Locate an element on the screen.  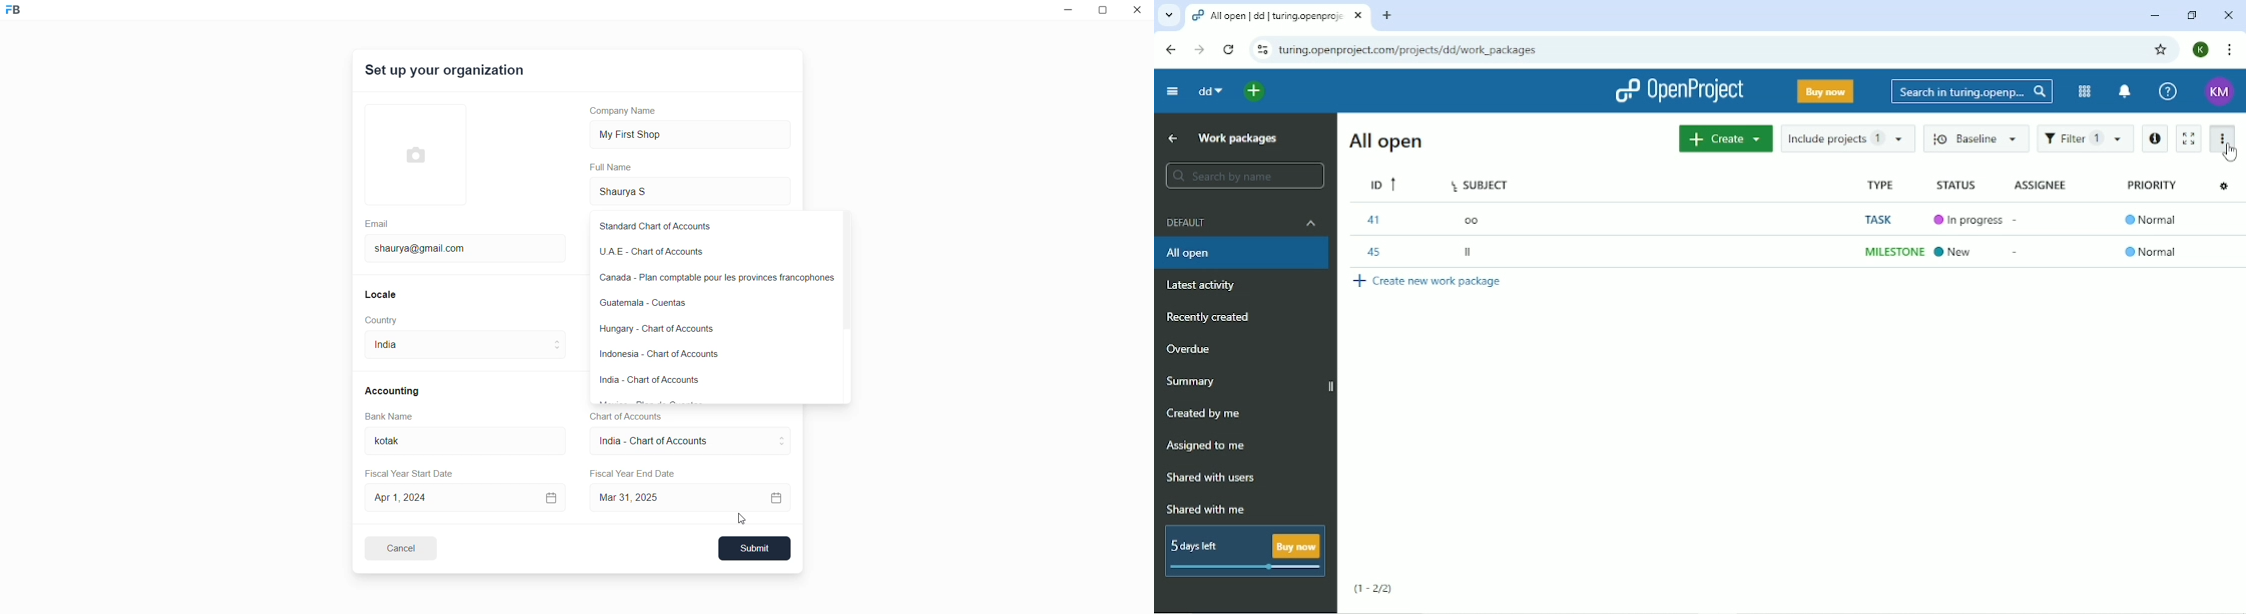
Accounting is located at coordinates (394, 390).